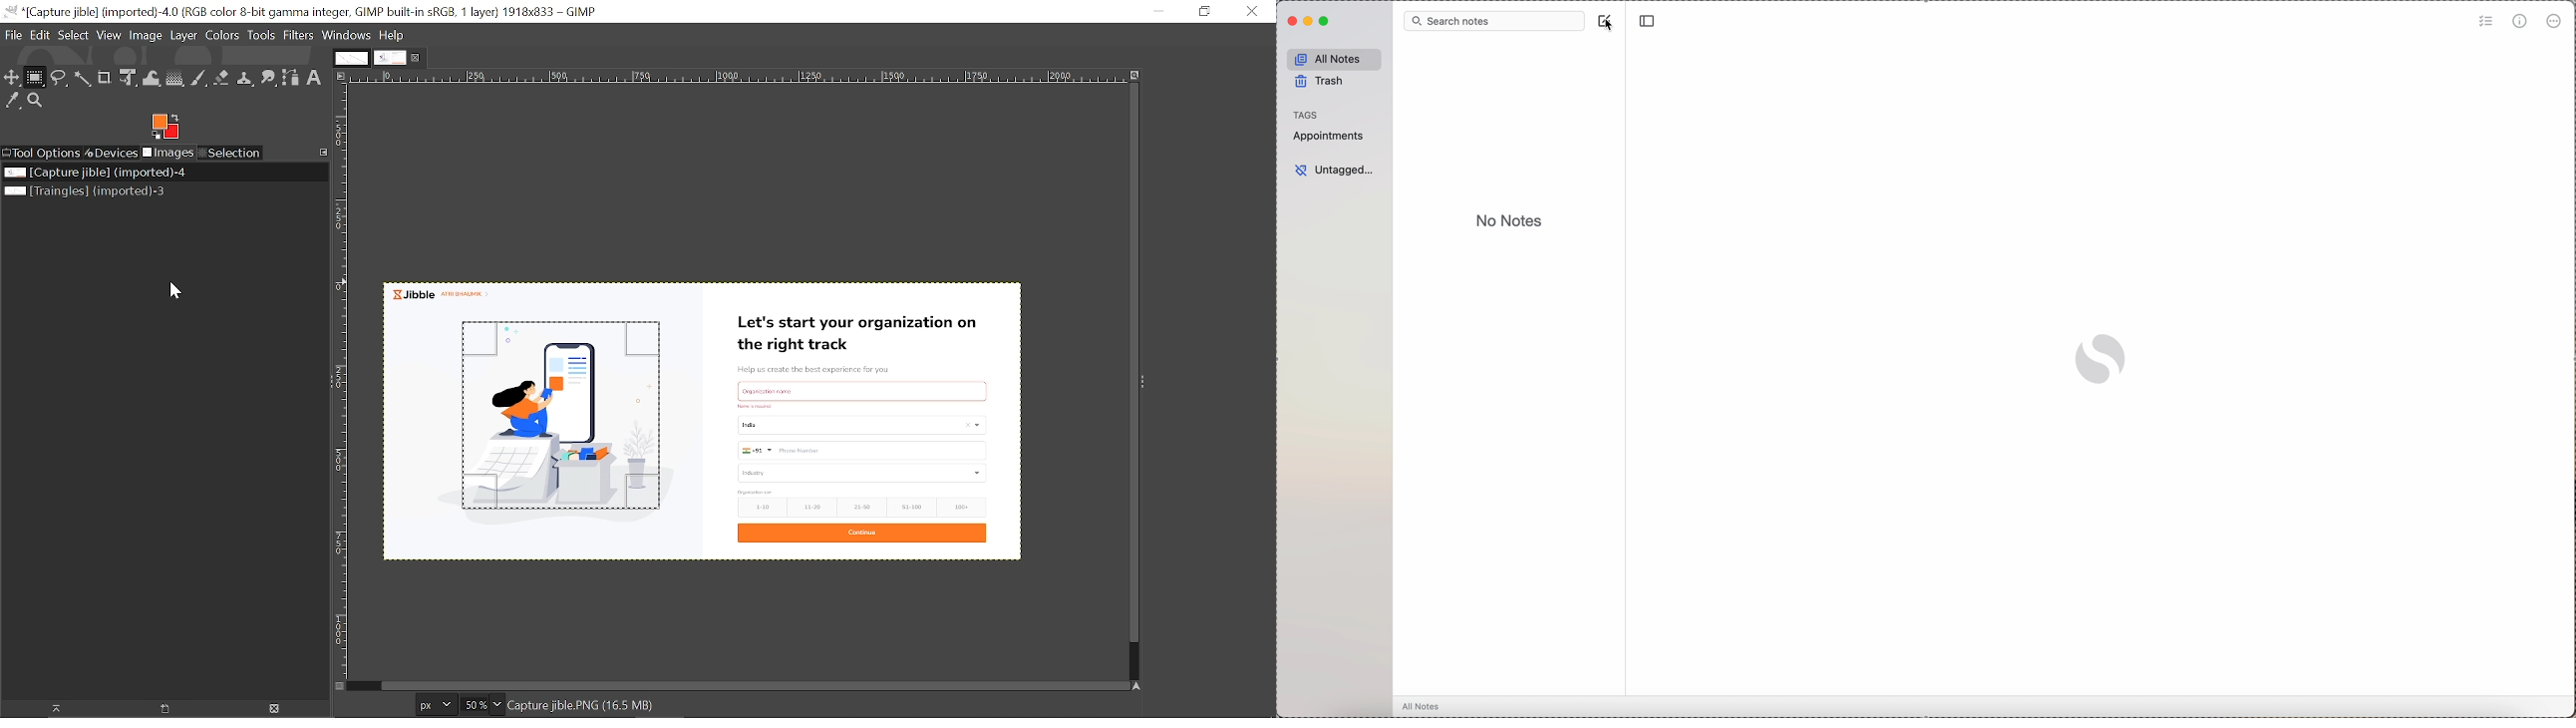 This screenshot has height=728, width=2576. I want to click on Raise this image's display, so click(58, 709).